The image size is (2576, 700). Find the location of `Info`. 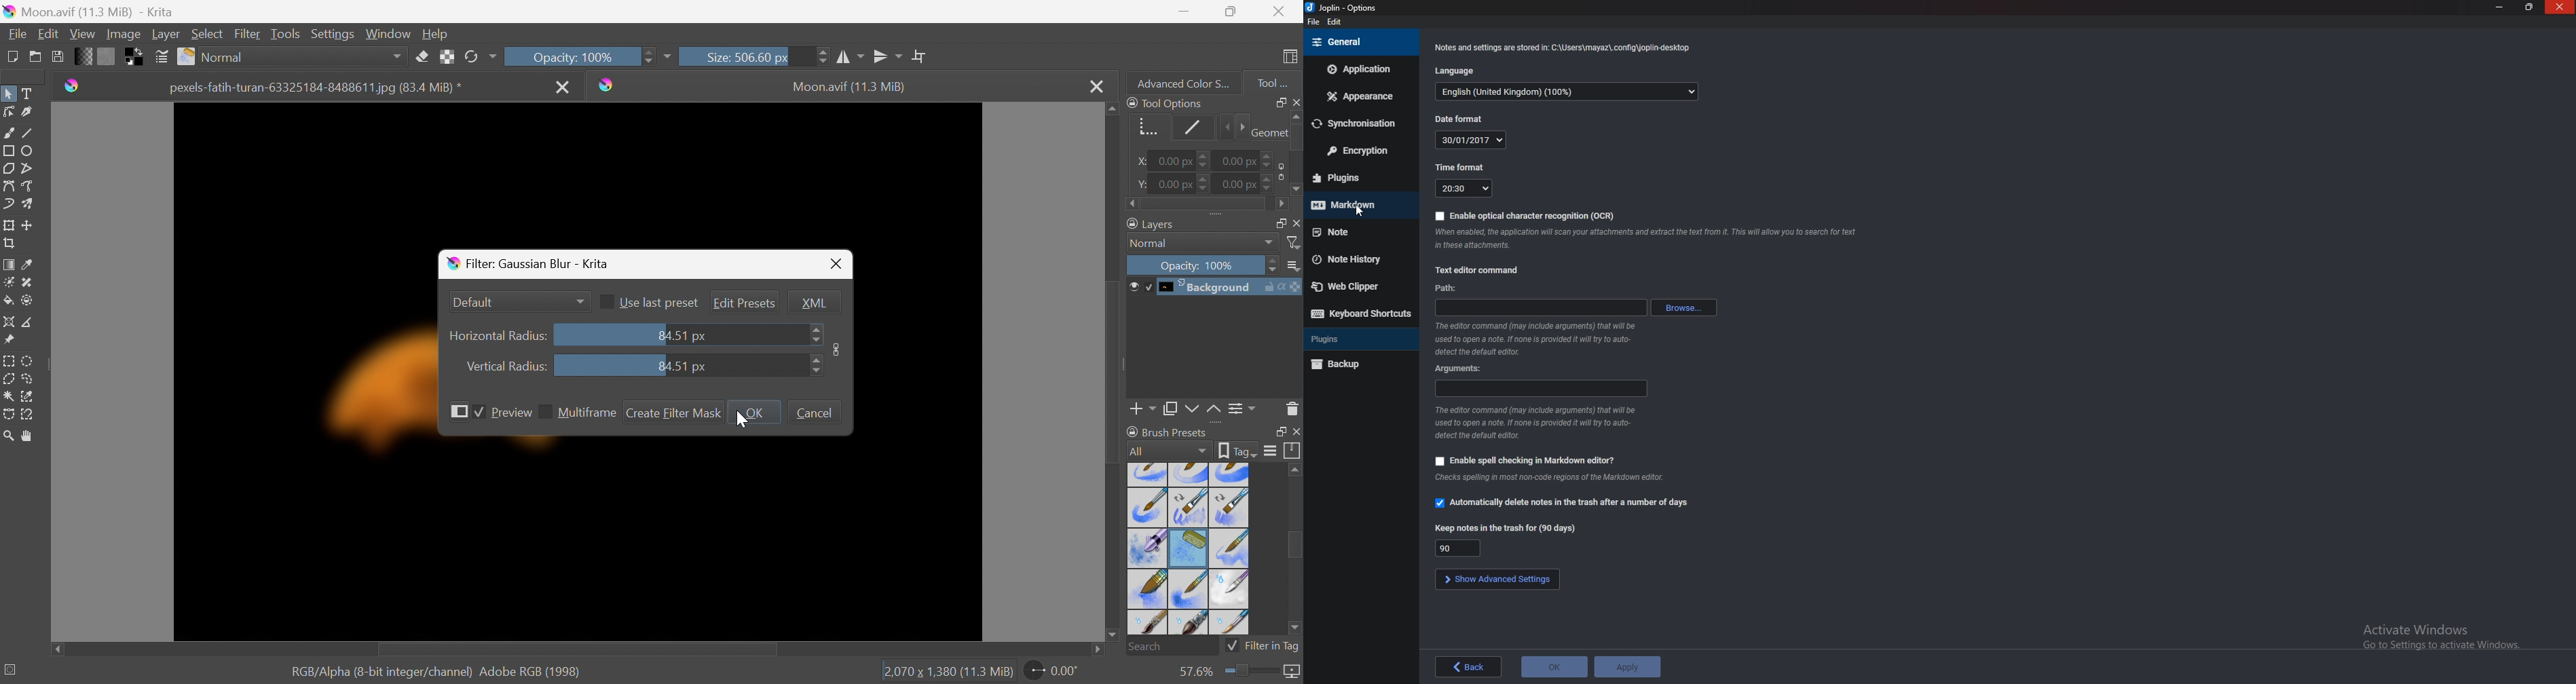

Info is located at coordinates (1552, 477).